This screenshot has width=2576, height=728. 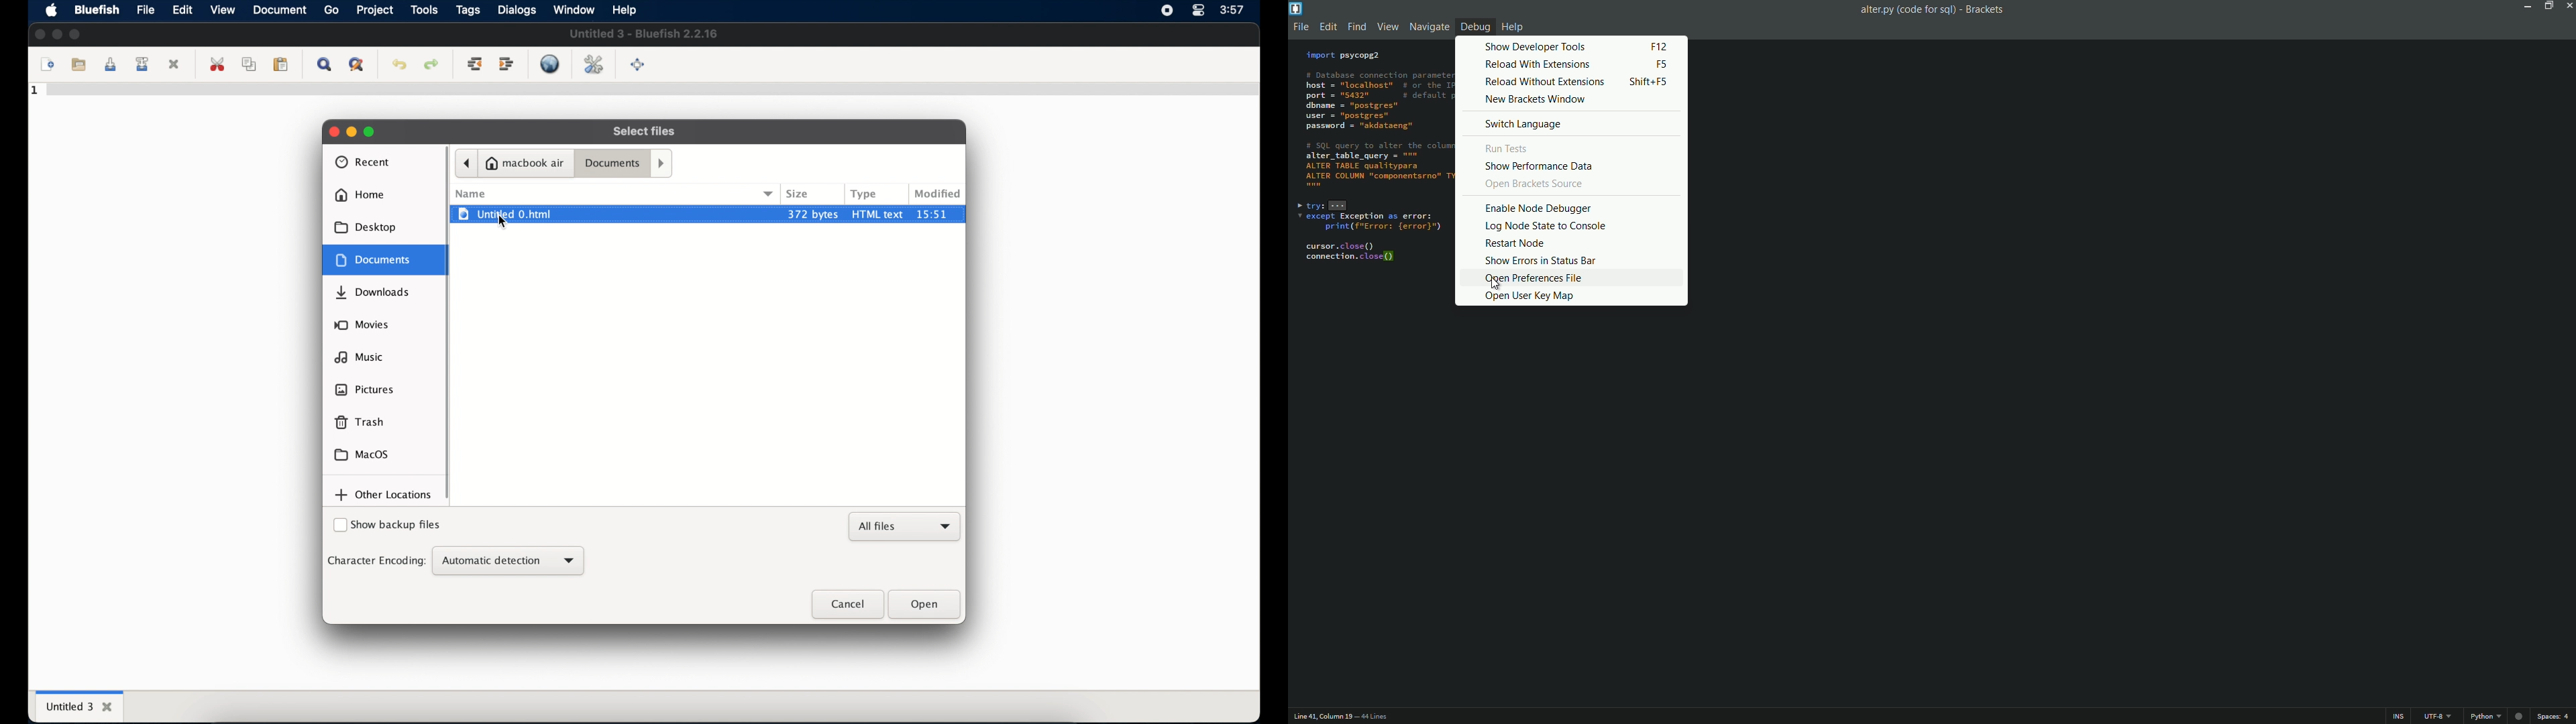 What do you see at coordinates (1377, 716) in the screenshot?
I see `Number of lines` at bounding box center [1377, 716].